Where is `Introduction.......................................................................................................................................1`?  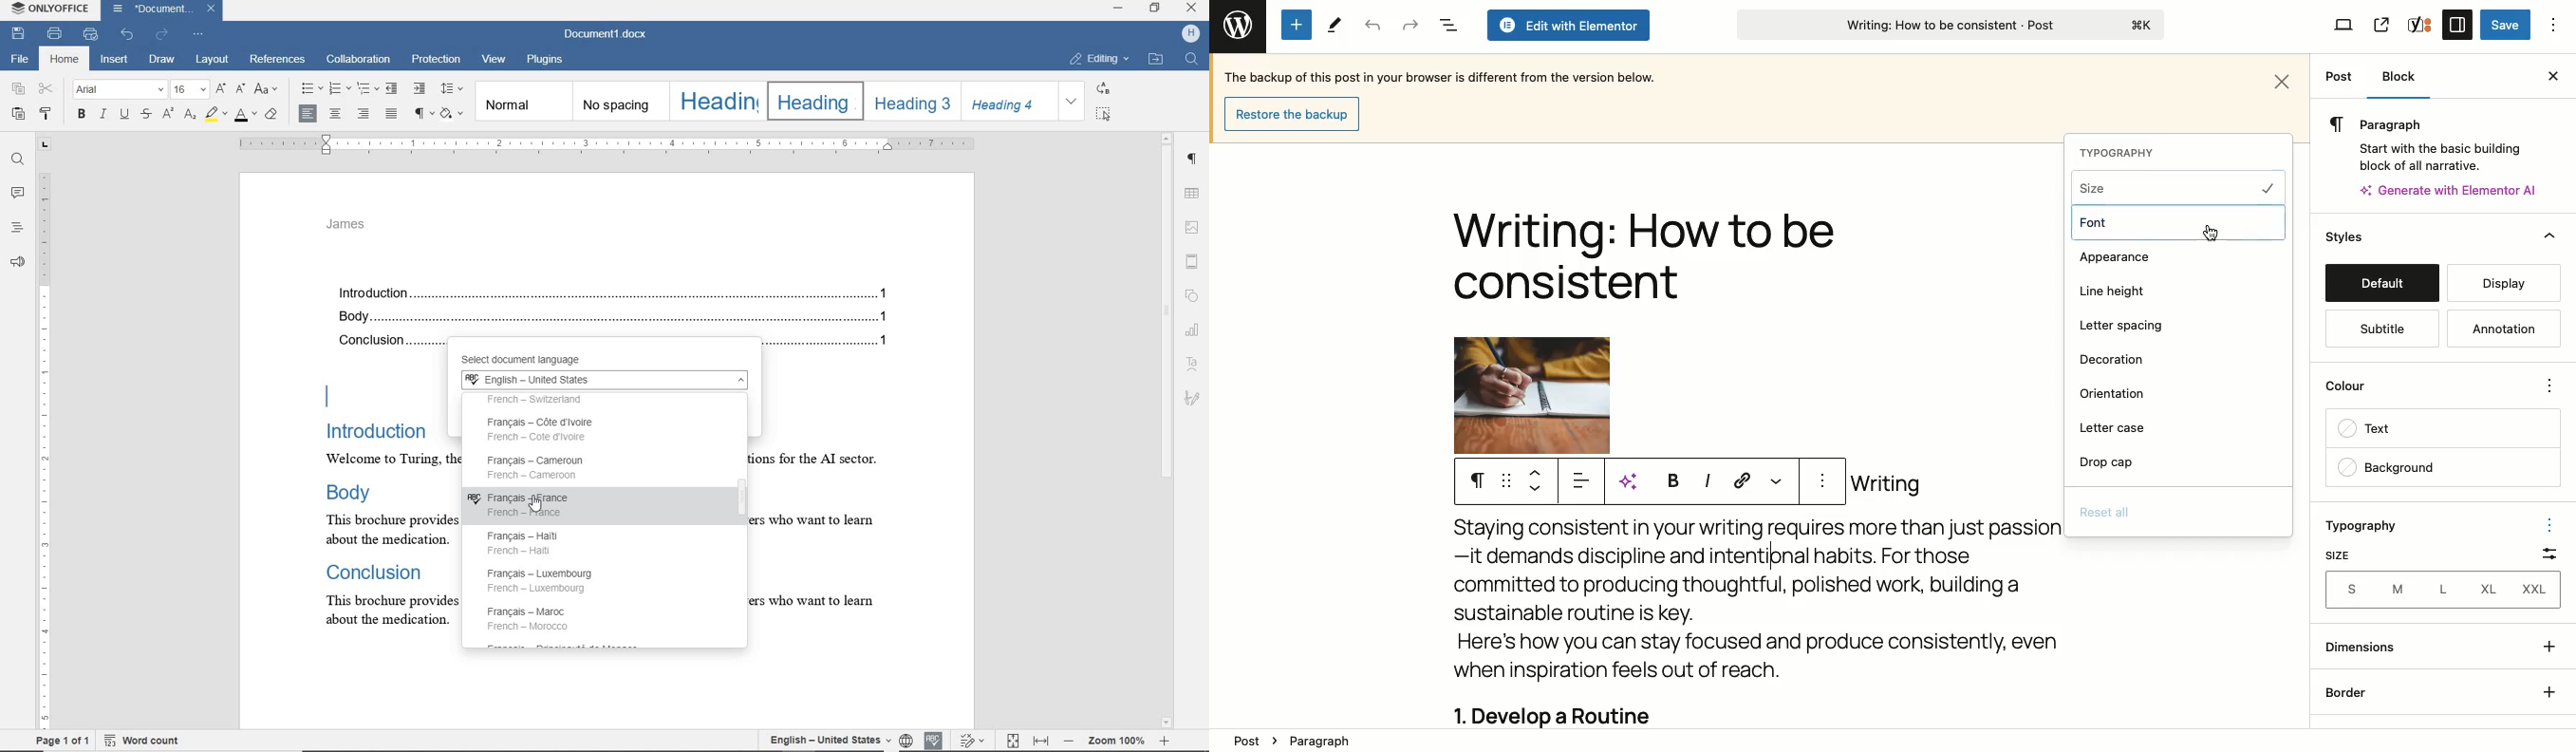 Introduction.......................................................................................................................................1 is located at coordinates (619, 295).